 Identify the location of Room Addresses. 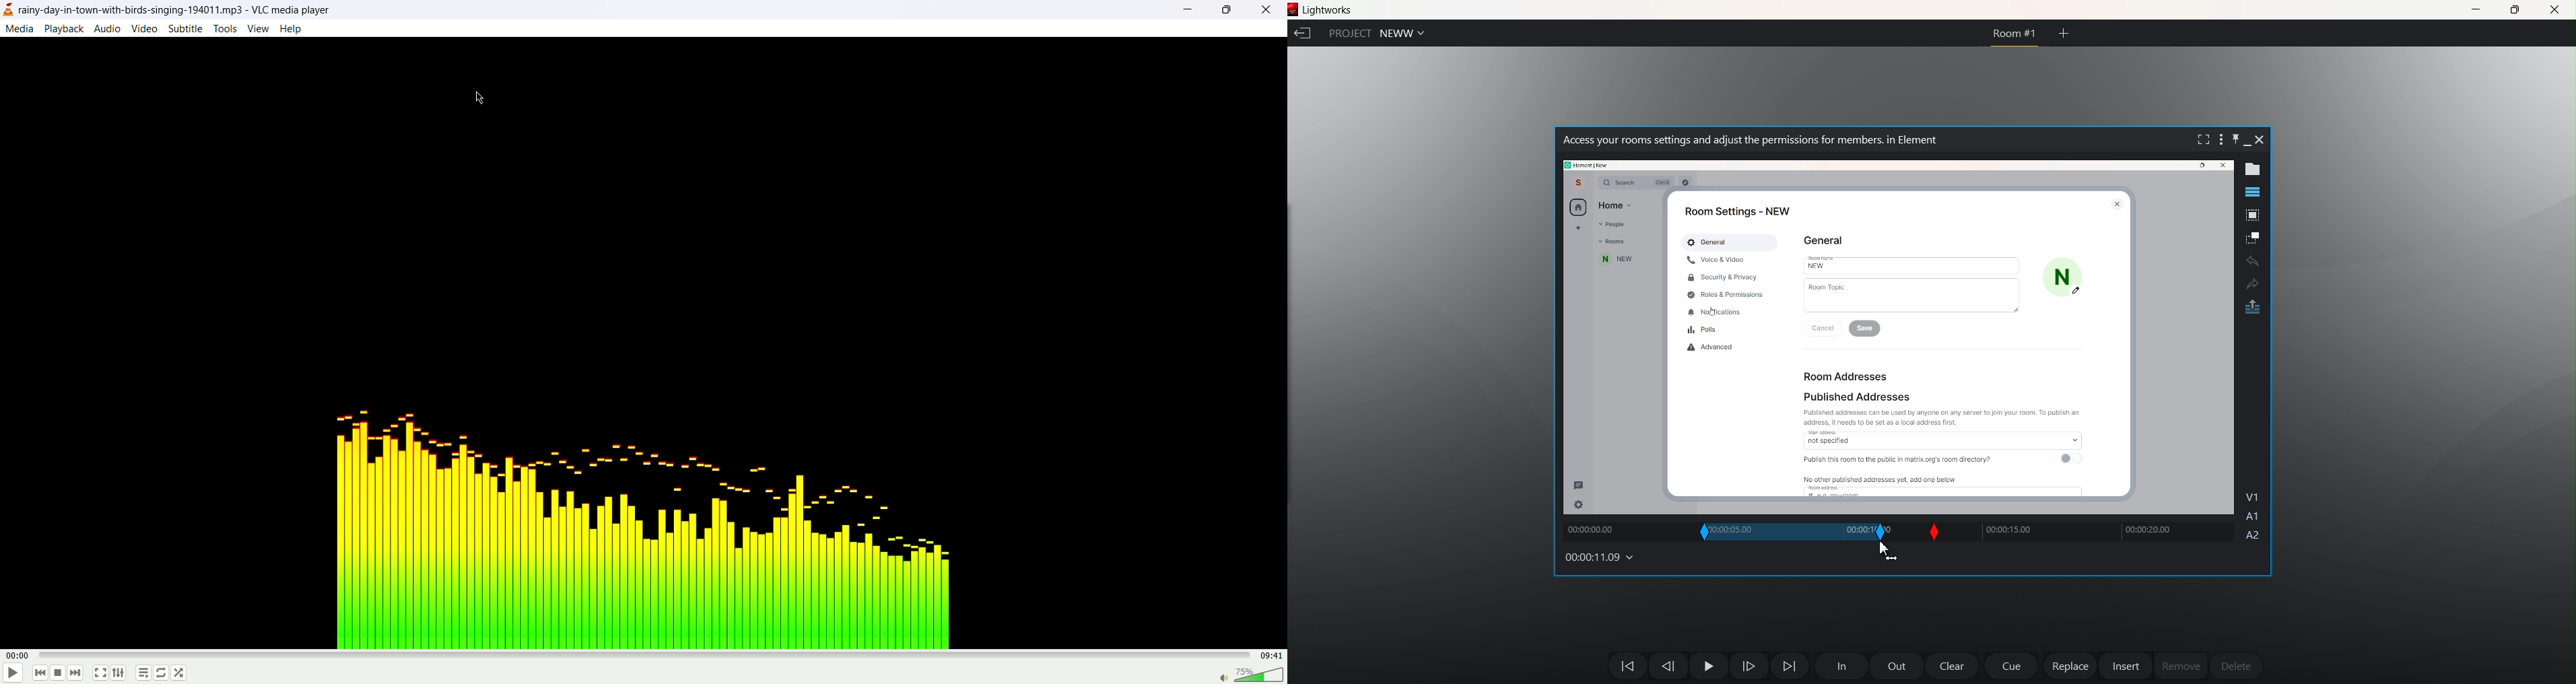
(1853, 378).